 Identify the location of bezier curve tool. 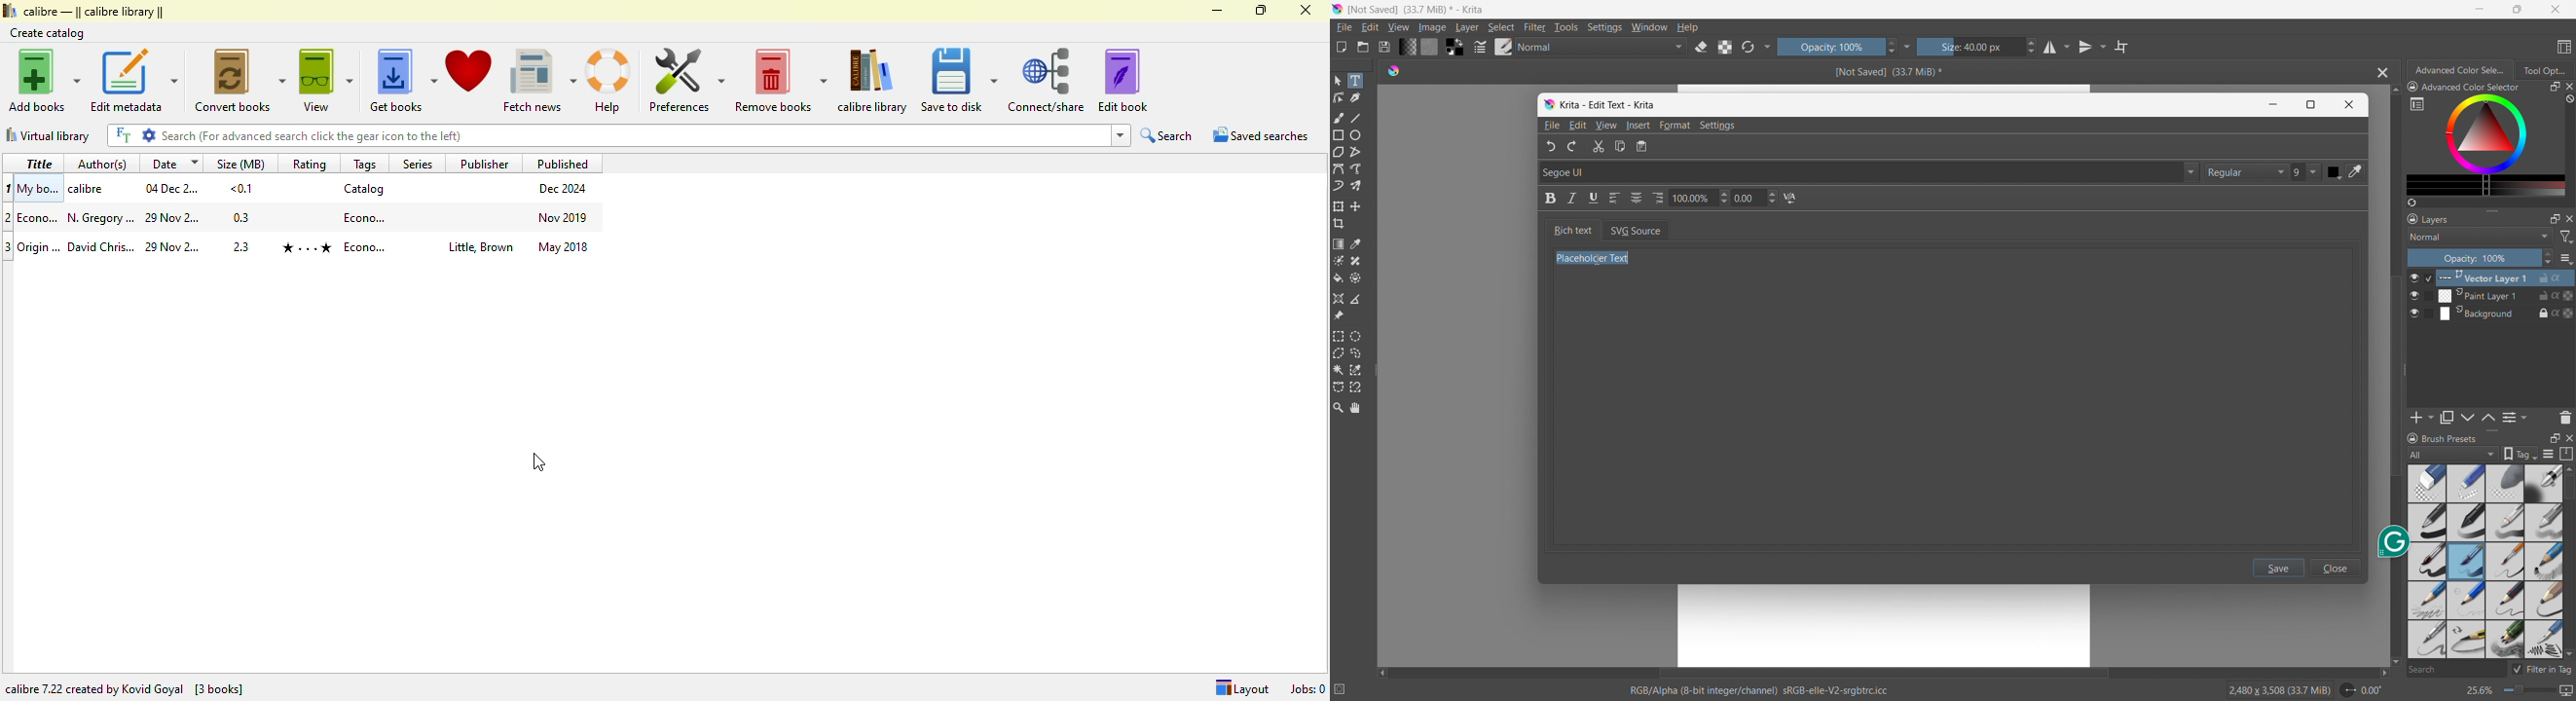
(1338, 169).